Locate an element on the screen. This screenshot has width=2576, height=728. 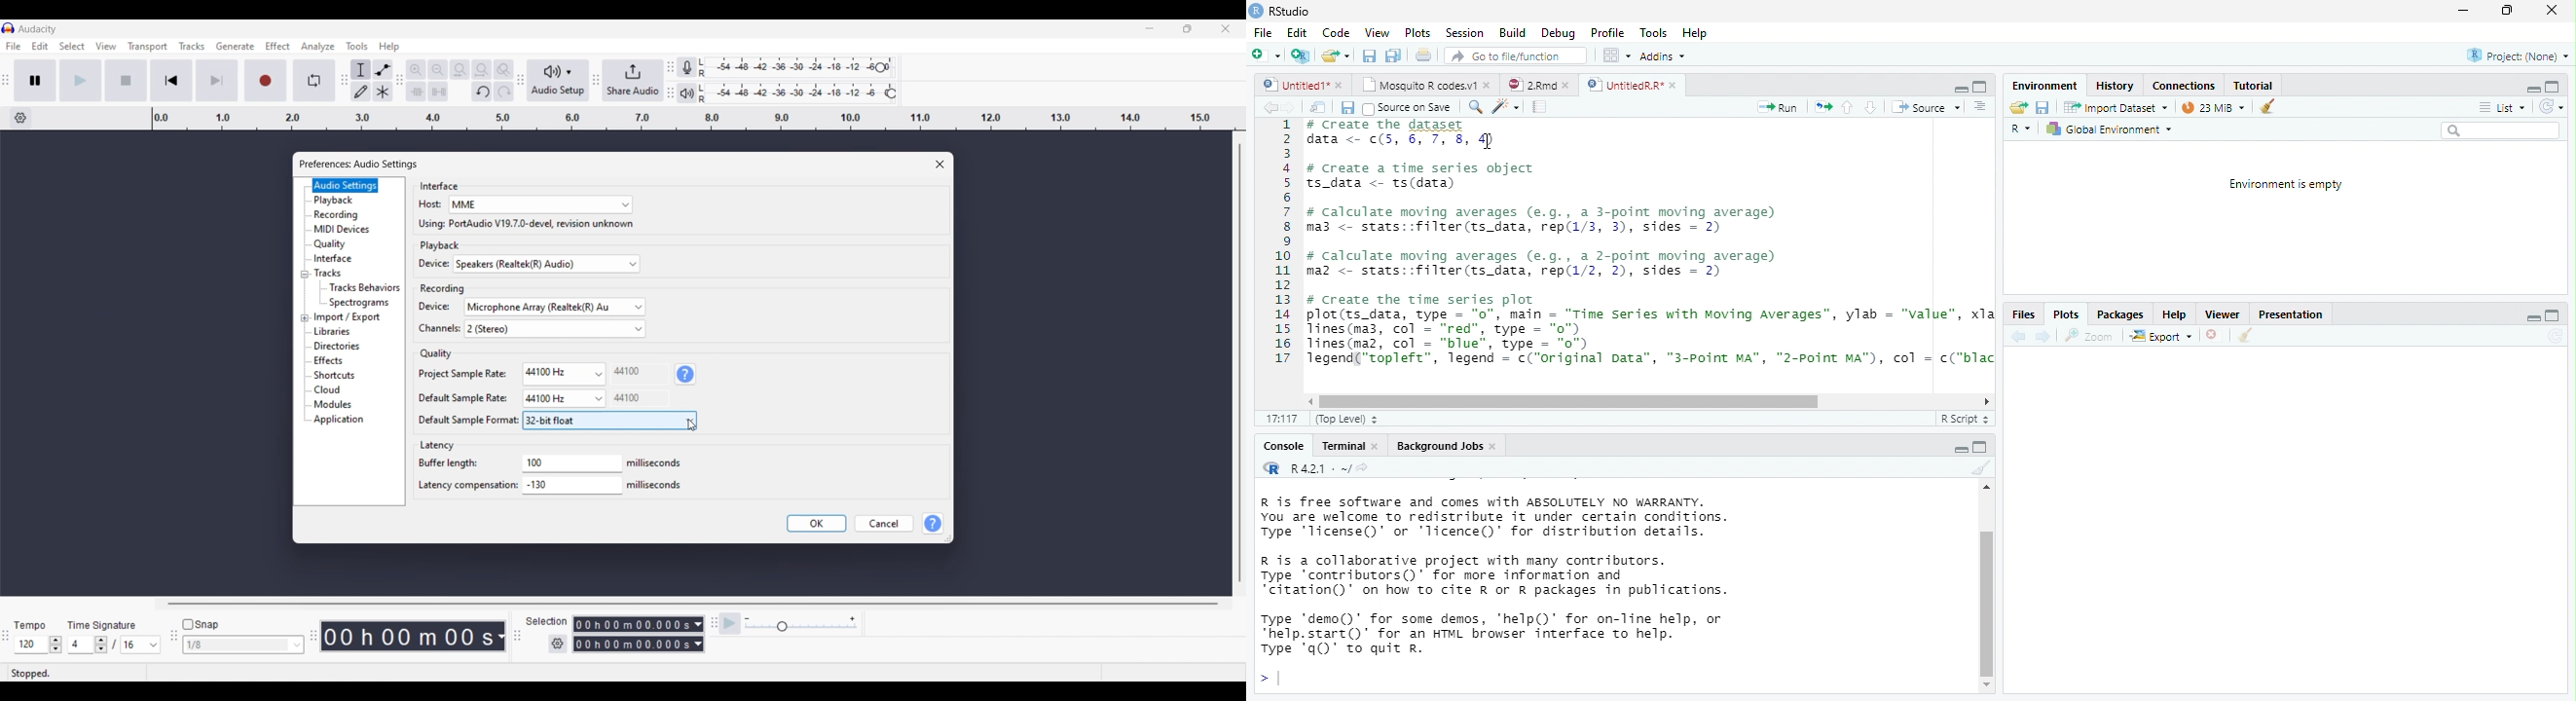
close is located at coordinates (1675, 86).